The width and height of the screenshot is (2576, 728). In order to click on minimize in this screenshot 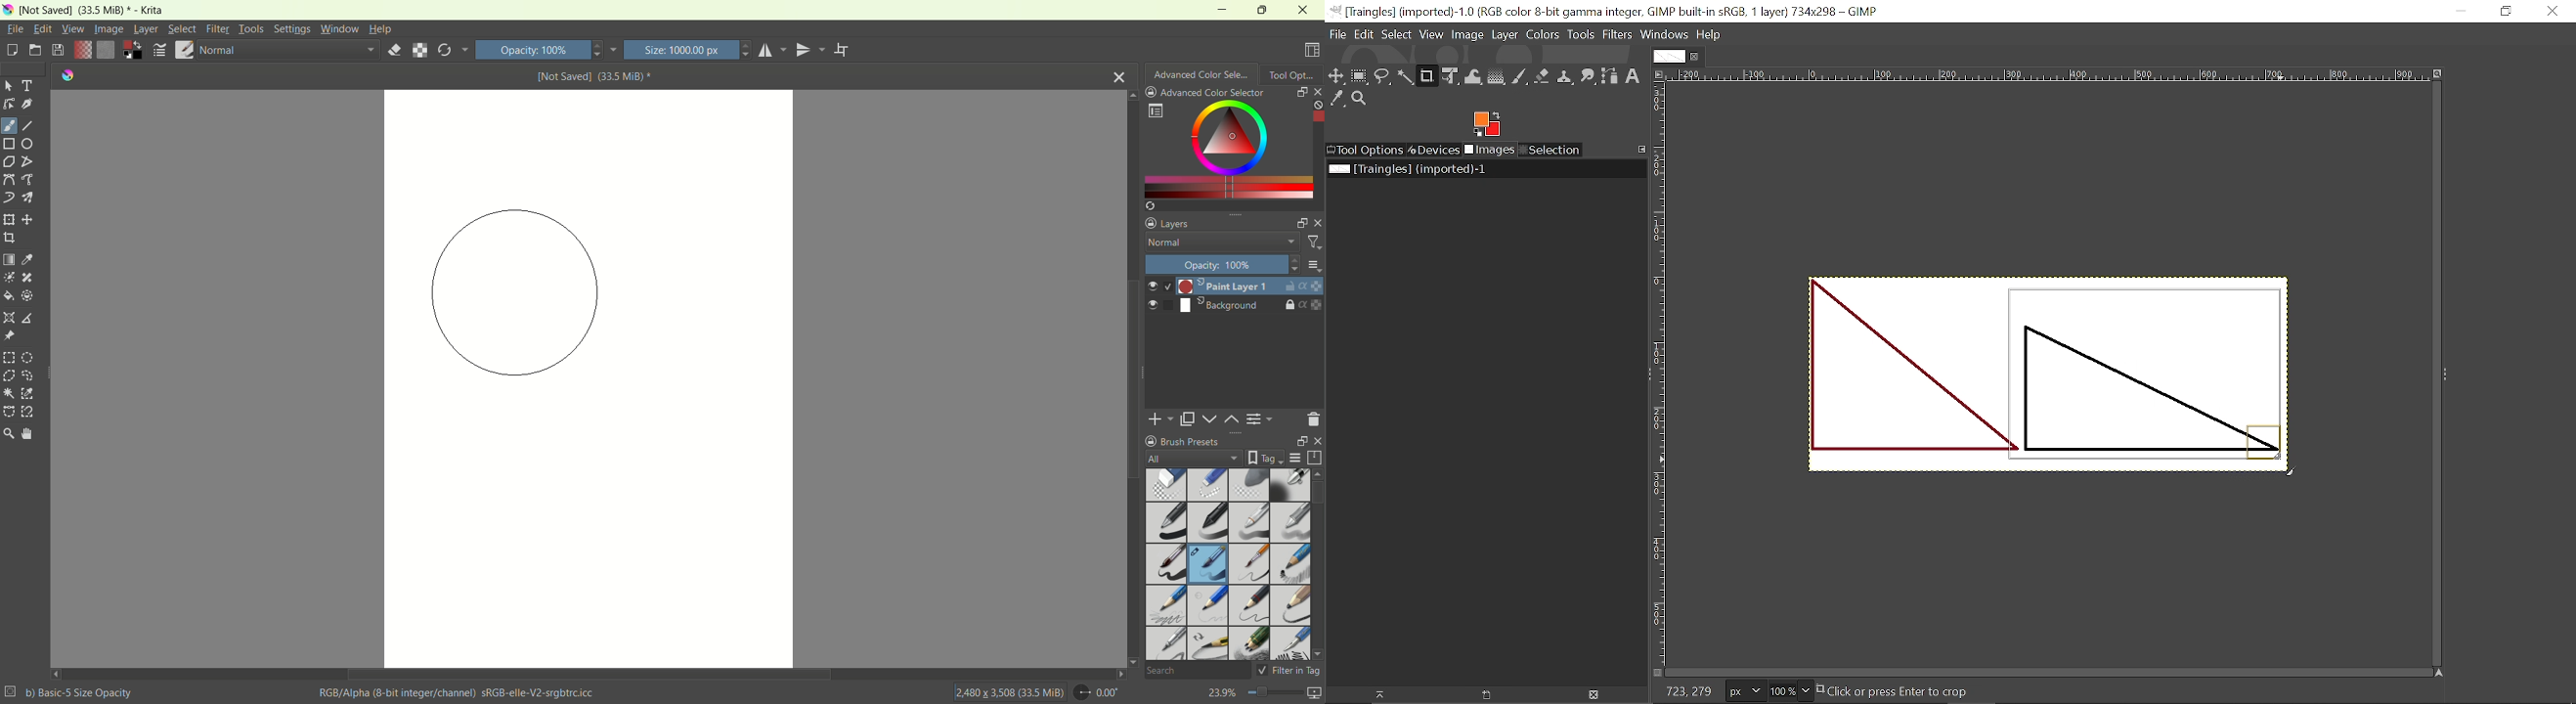, I will do `click(1217, 9)`.